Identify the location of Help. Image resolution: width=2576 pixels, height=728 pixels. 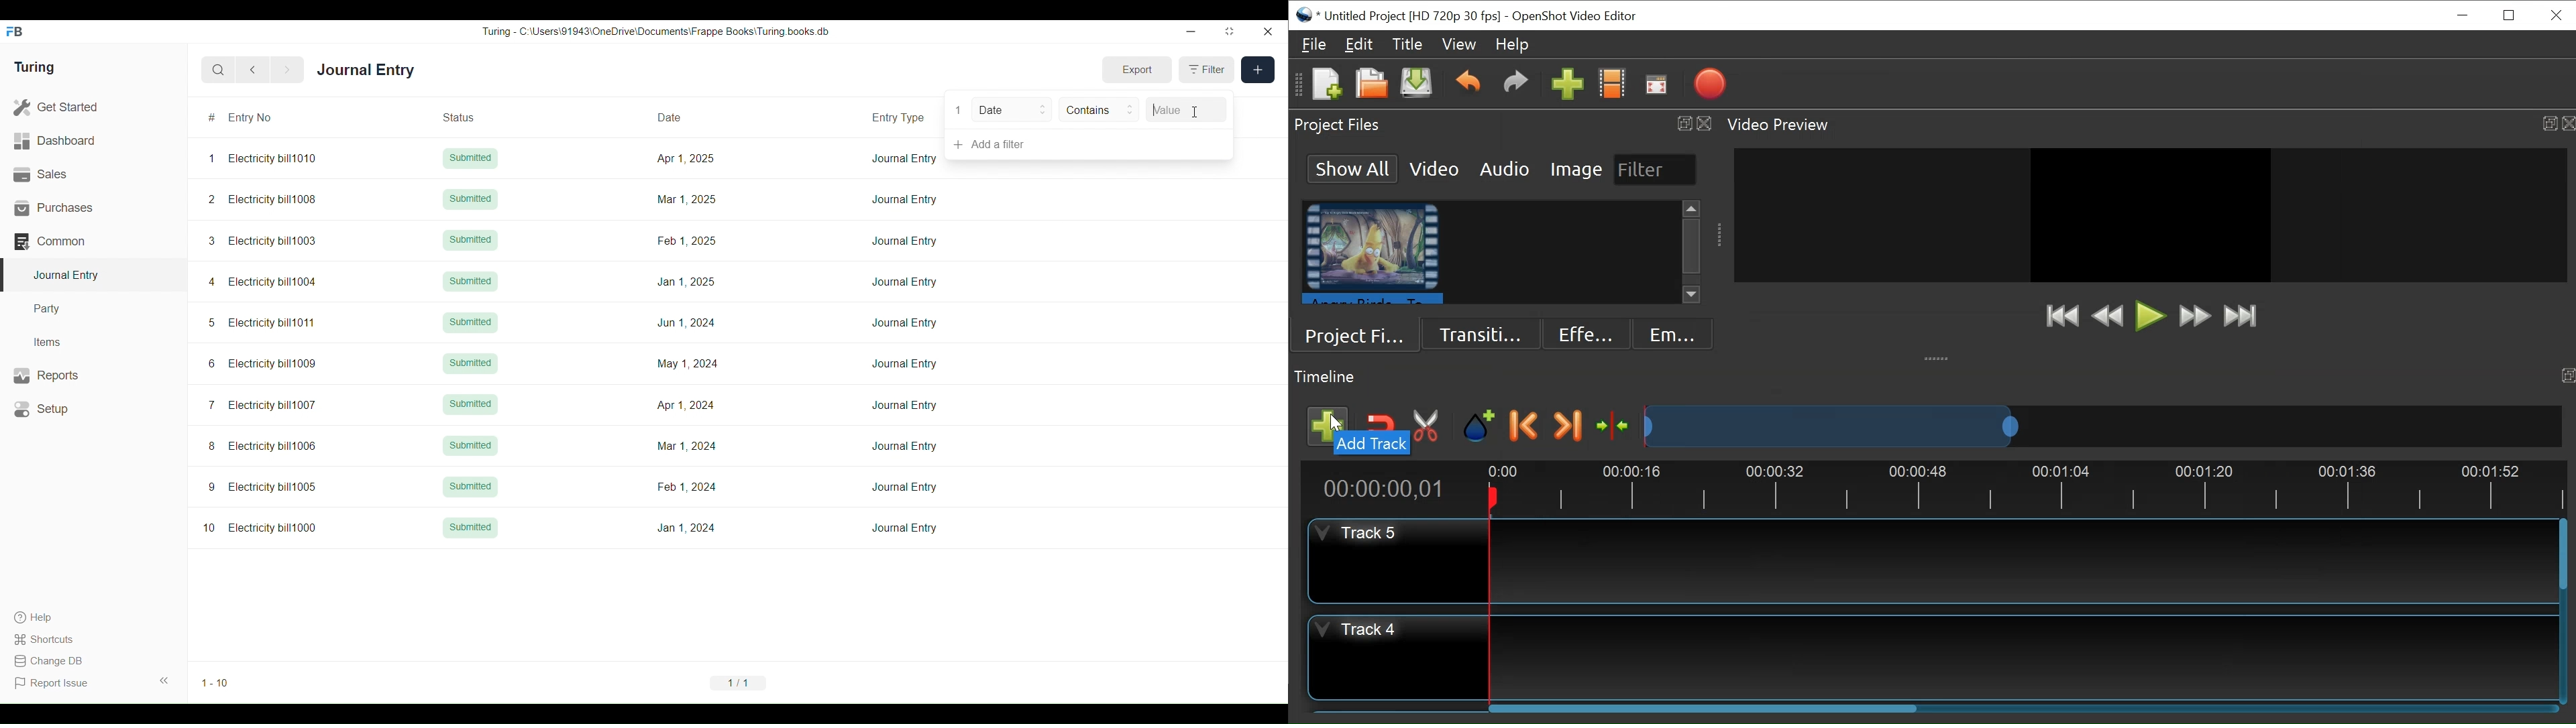
(50, 617).